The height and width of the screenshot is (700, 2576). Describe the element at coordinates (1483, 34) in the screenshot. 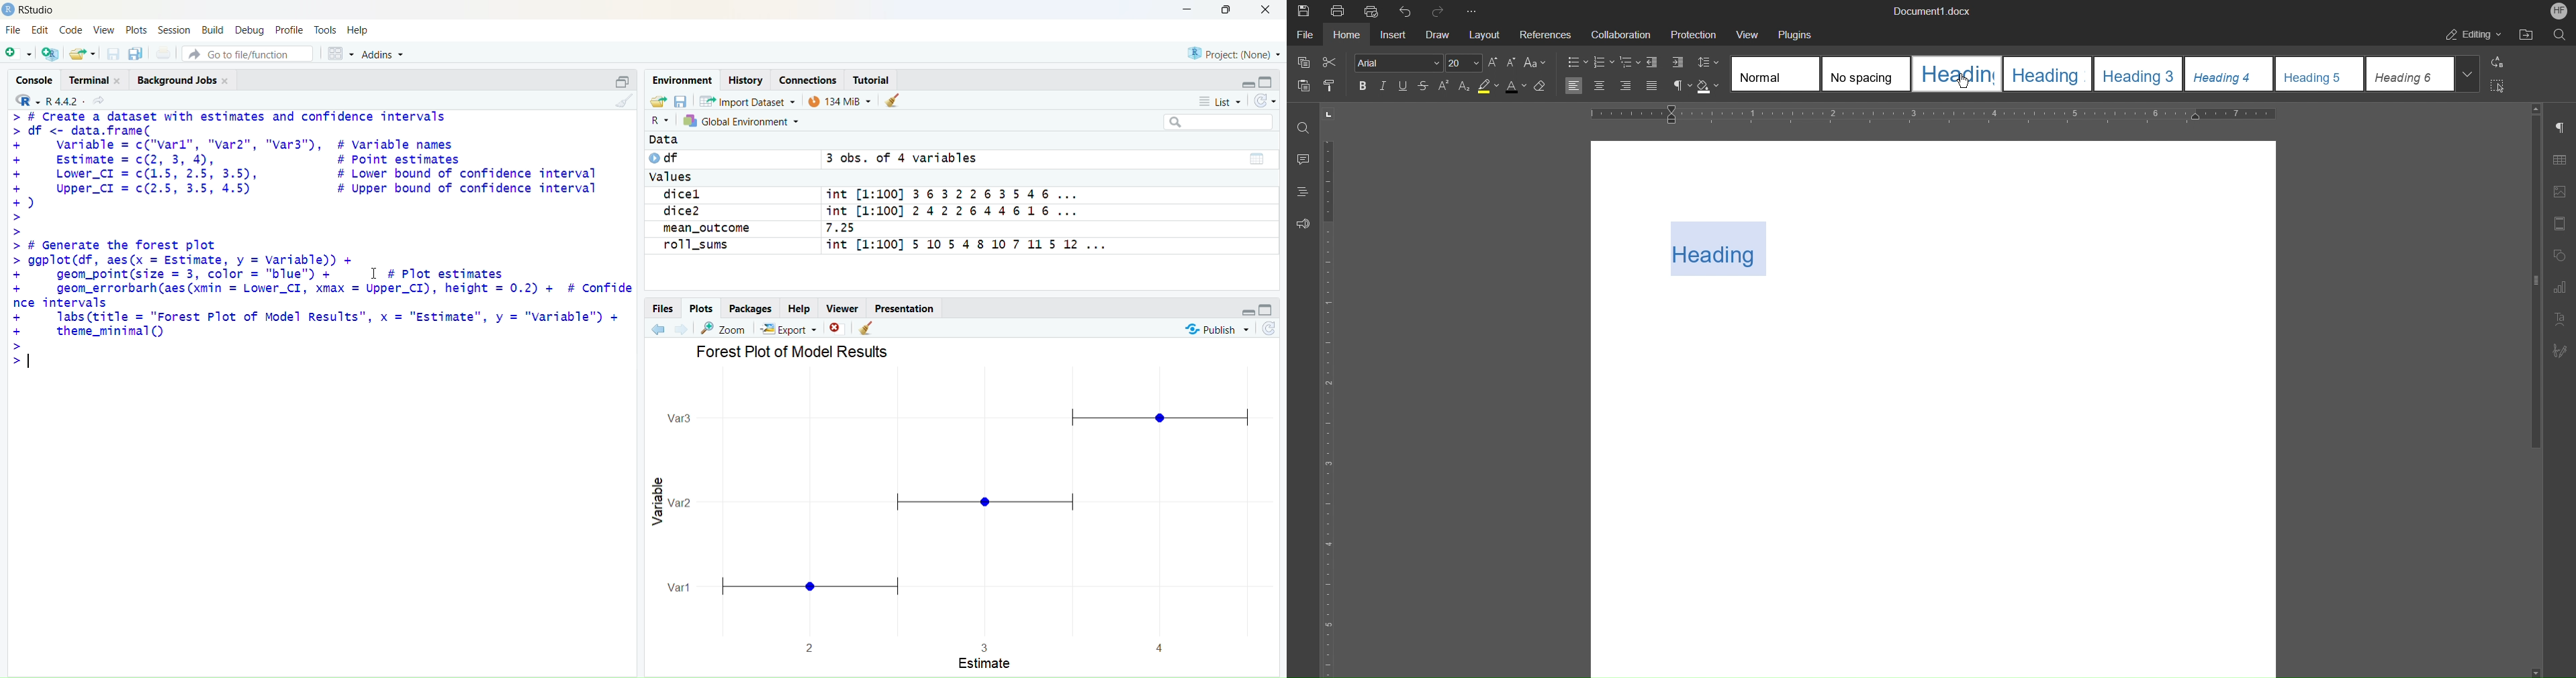

I see `Layout` at that location.